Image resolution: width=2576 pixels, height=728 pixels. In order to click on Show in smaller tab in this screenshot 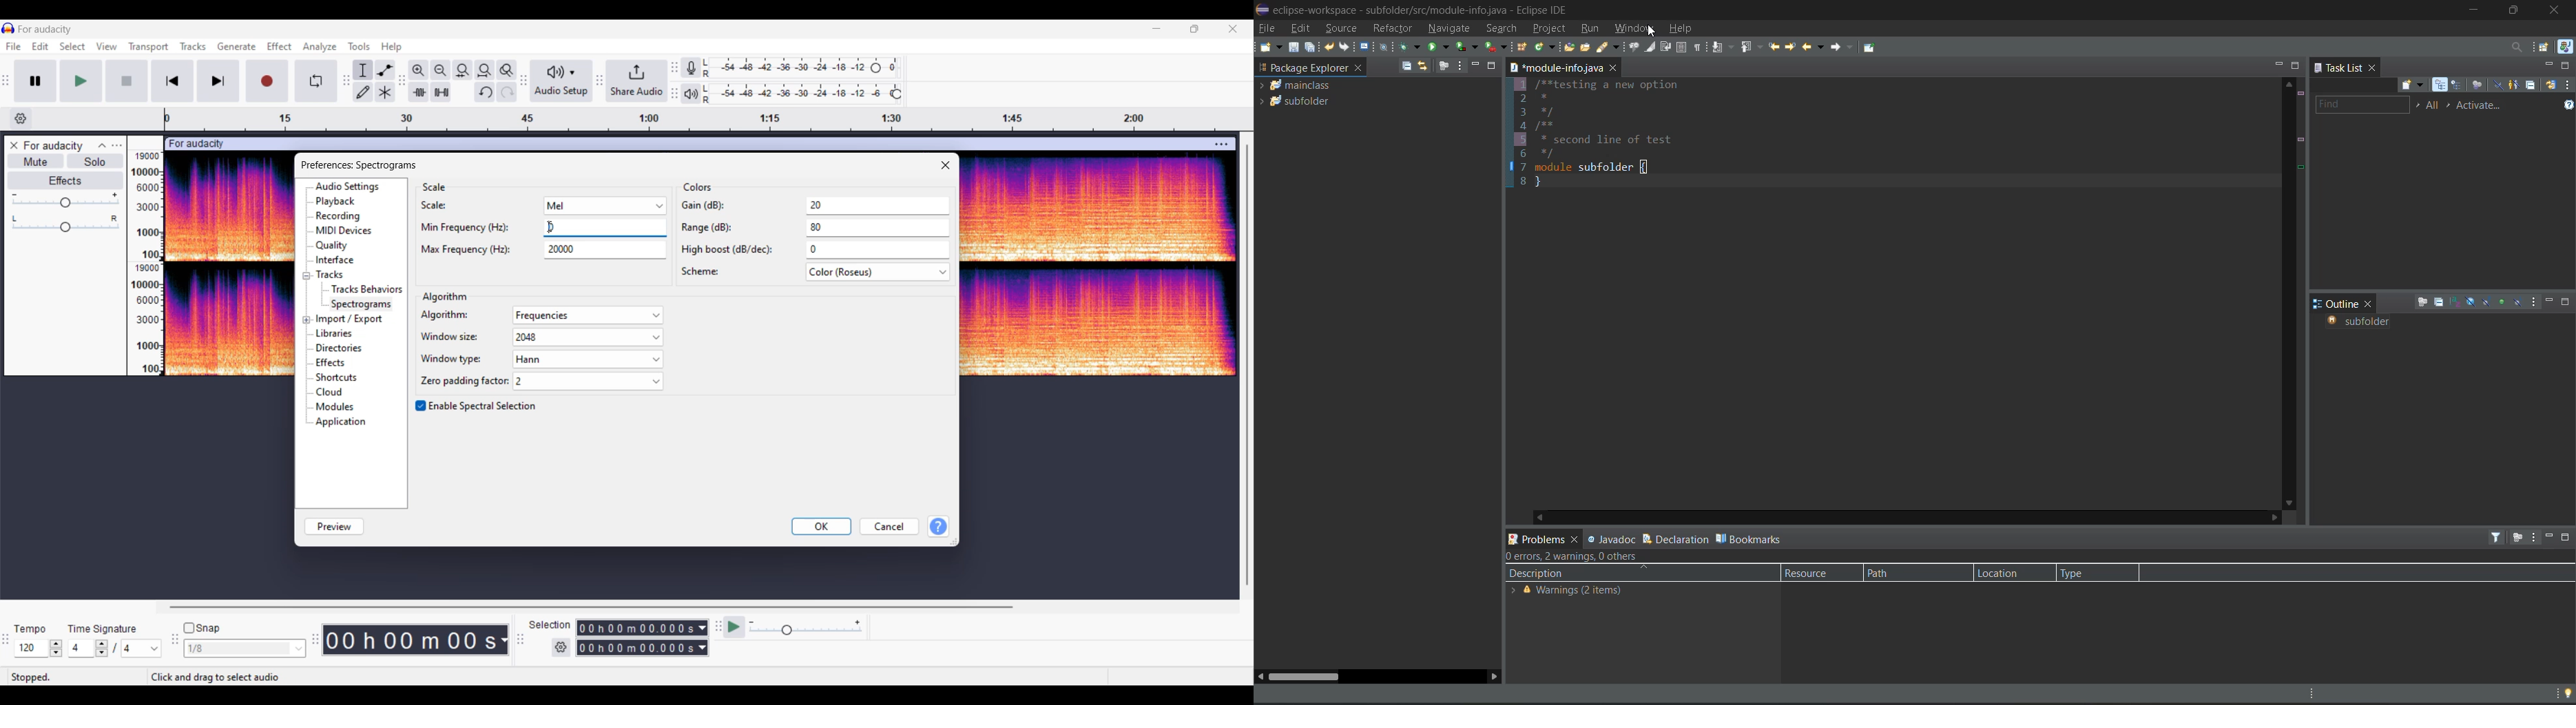, I will do `click(1194, 29)`.